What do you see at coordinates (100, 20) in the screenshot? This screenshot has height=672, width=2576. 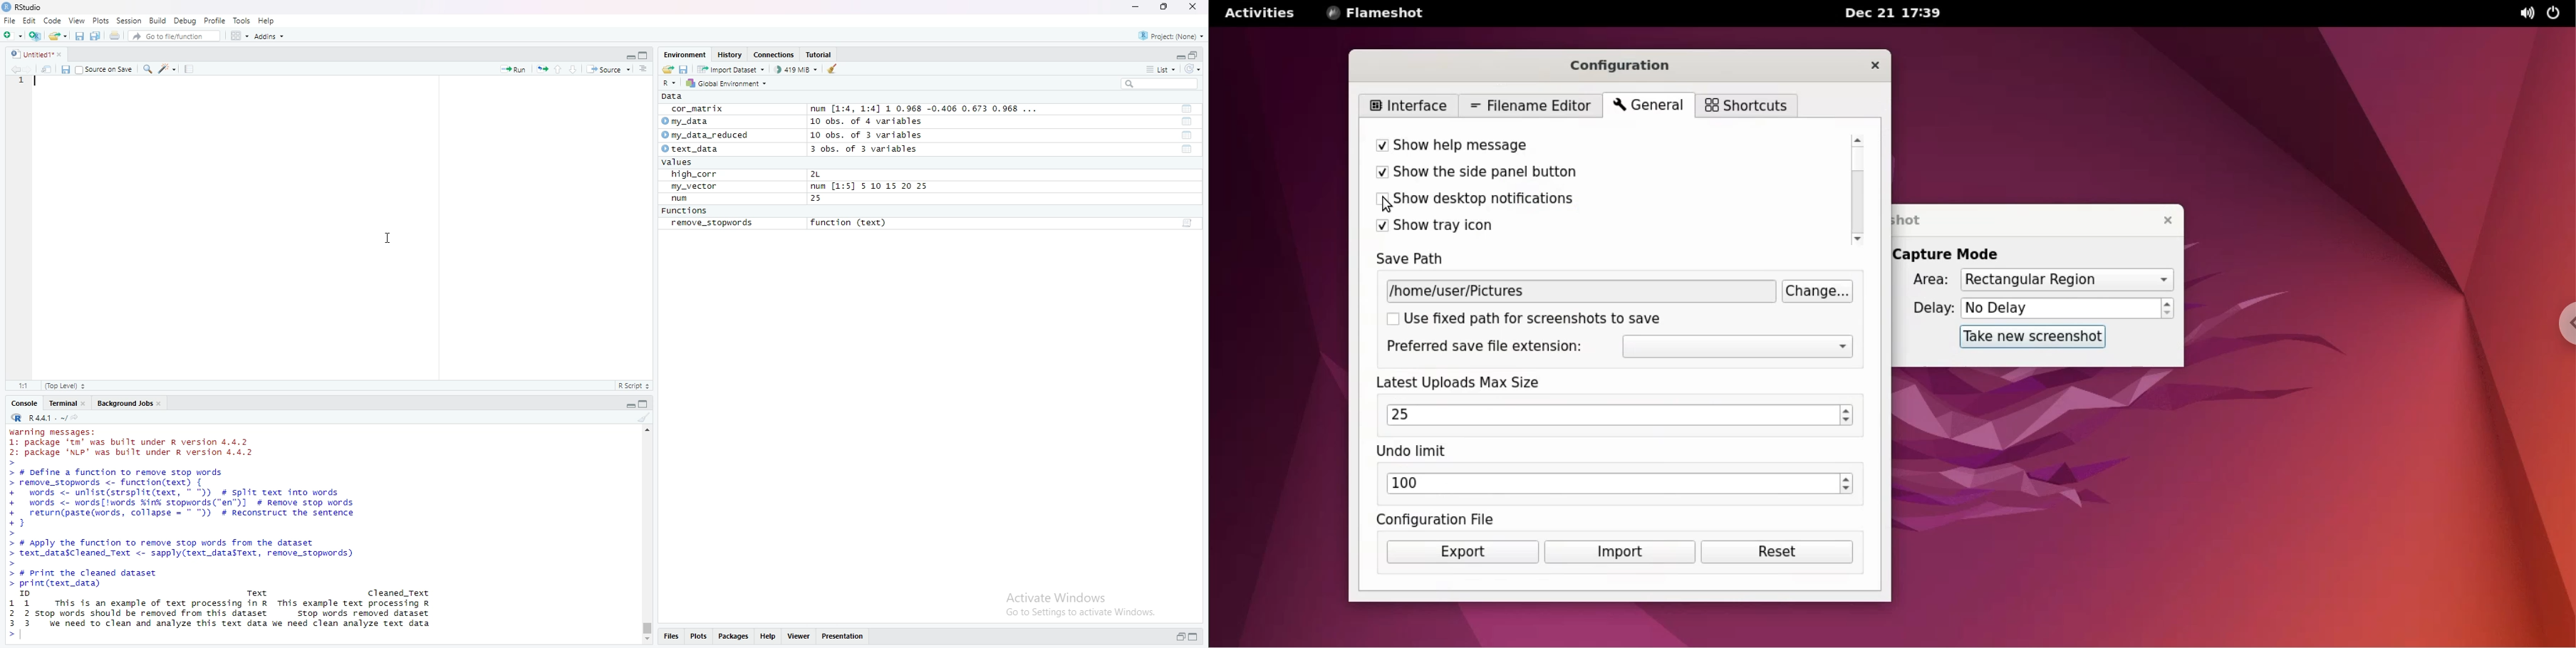 I see `Plots` at bounding box center [100, 20].